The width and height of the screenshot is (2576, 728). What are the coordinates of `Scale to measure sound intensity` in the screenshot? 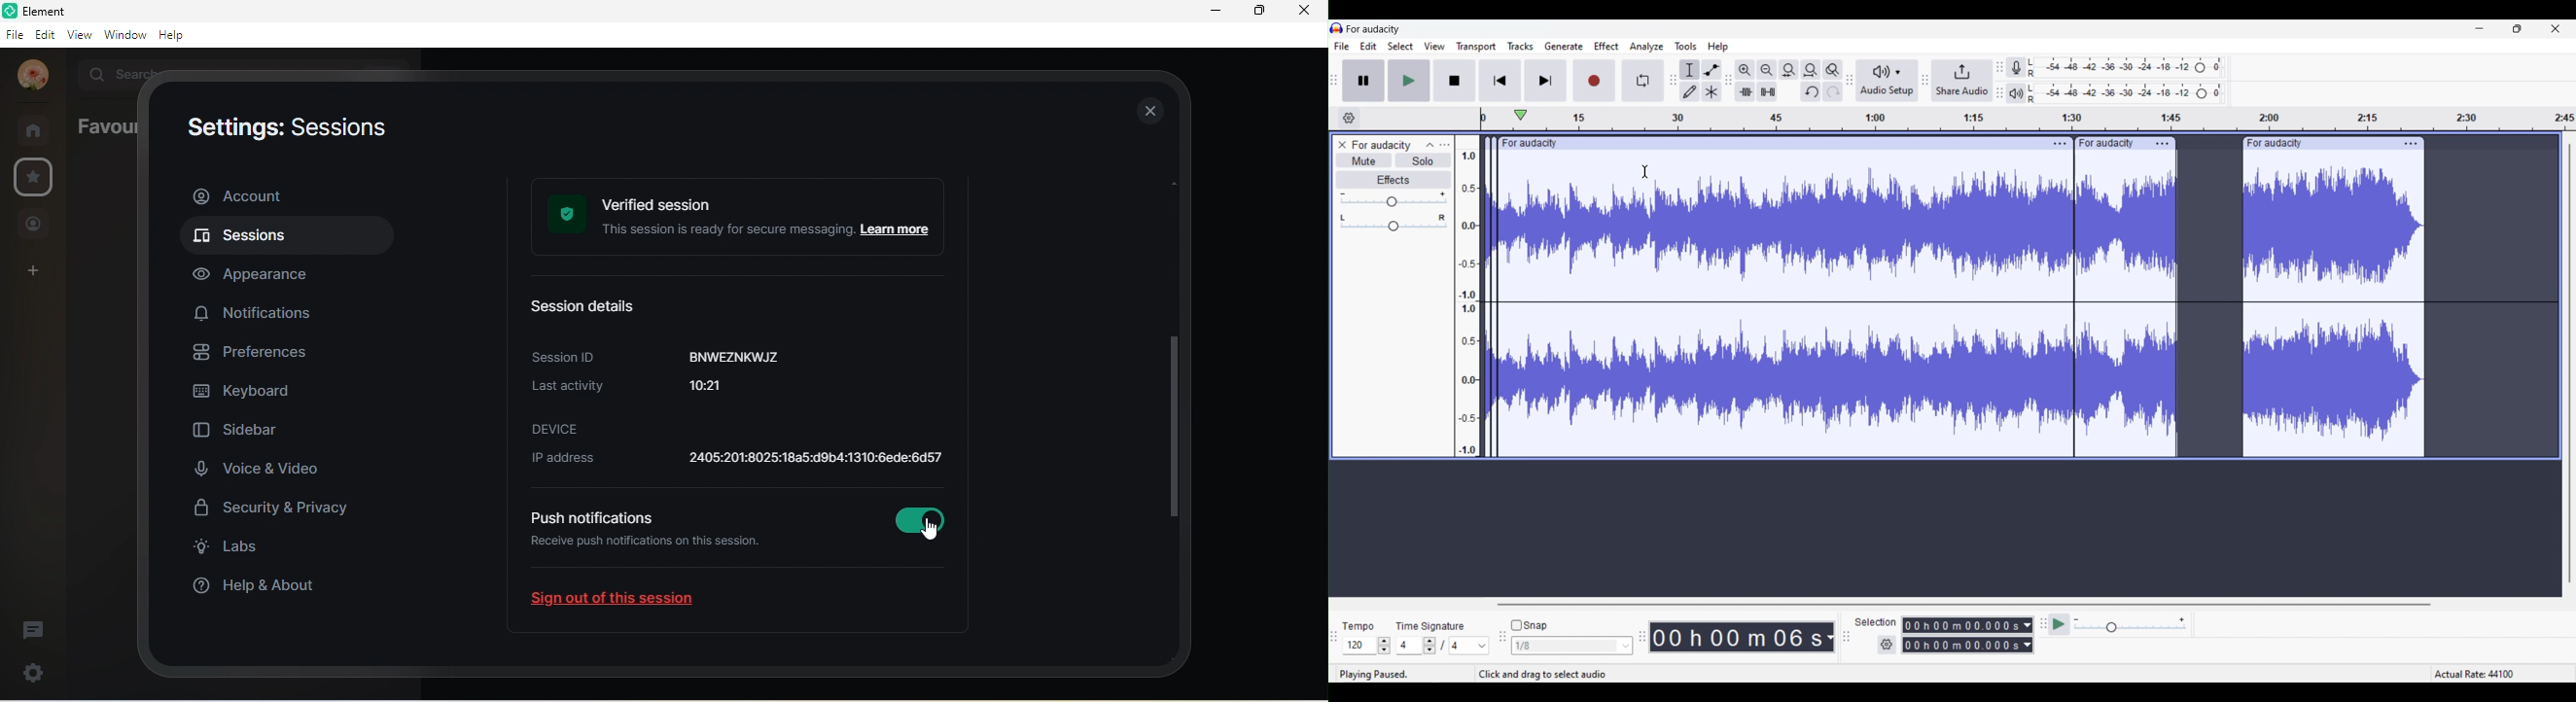 It's located at (1467, 297).